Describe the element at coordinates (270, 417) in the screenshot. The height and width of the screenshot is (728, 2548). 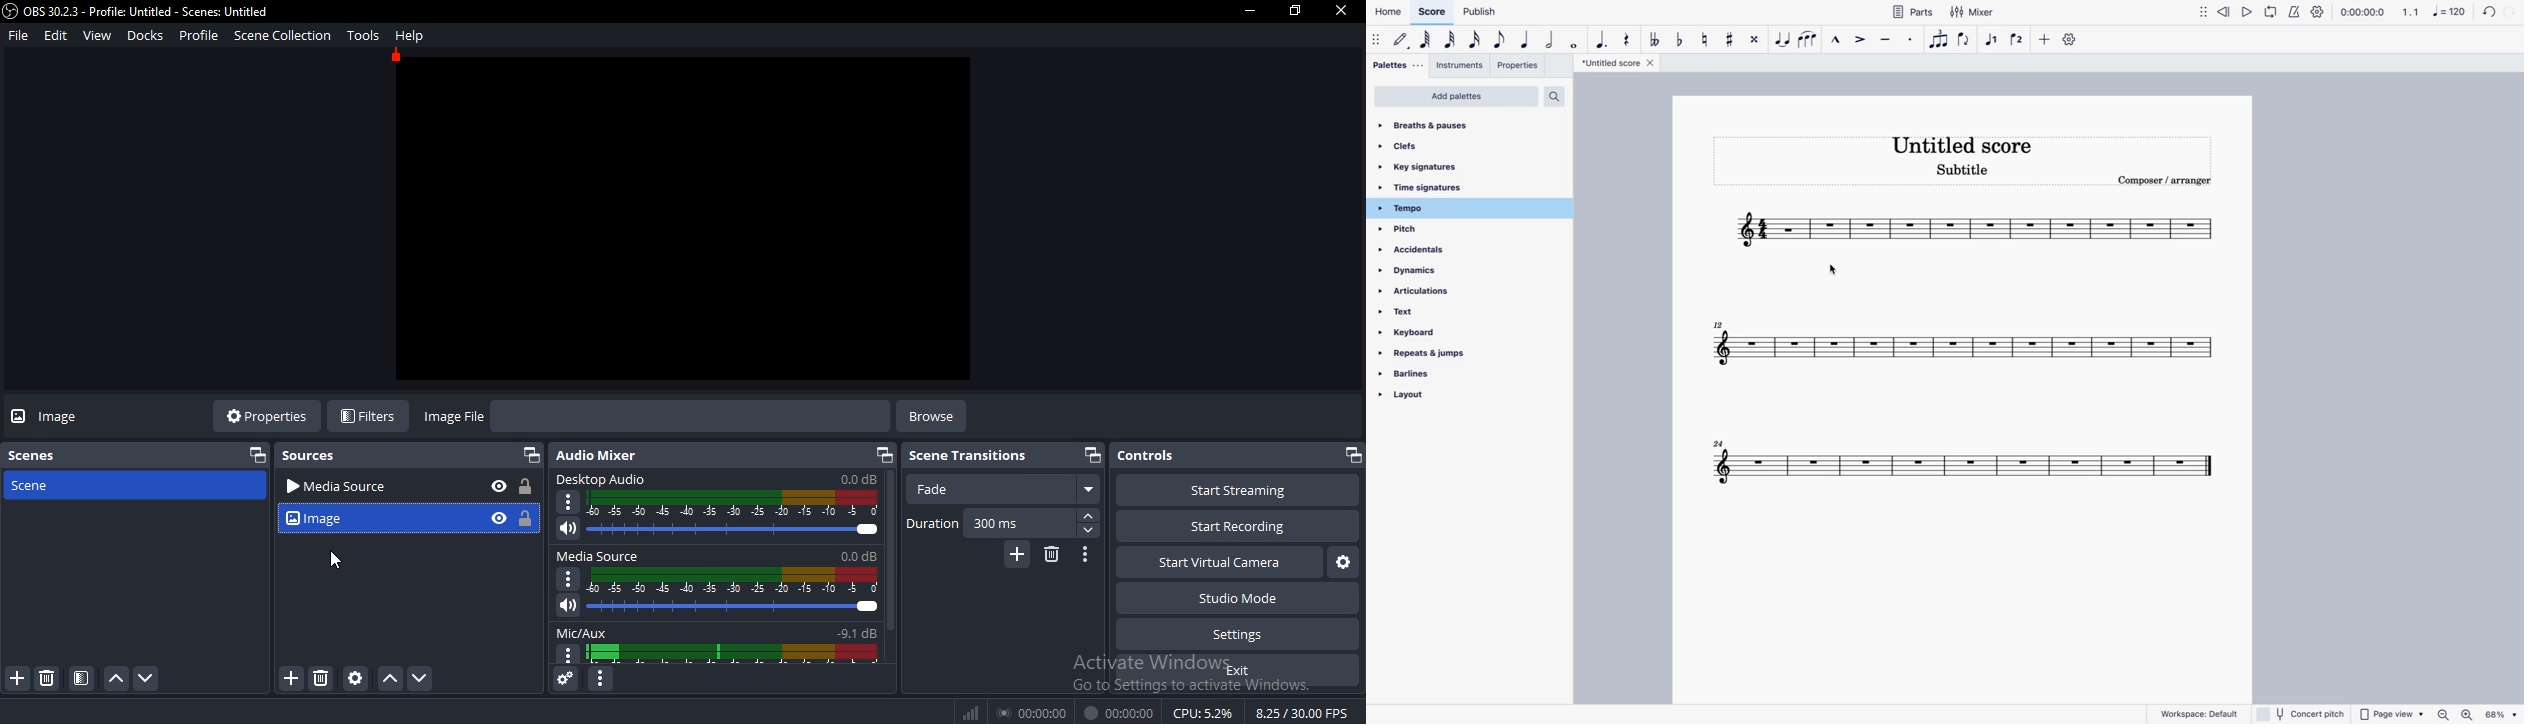
I see `properties` at that location.